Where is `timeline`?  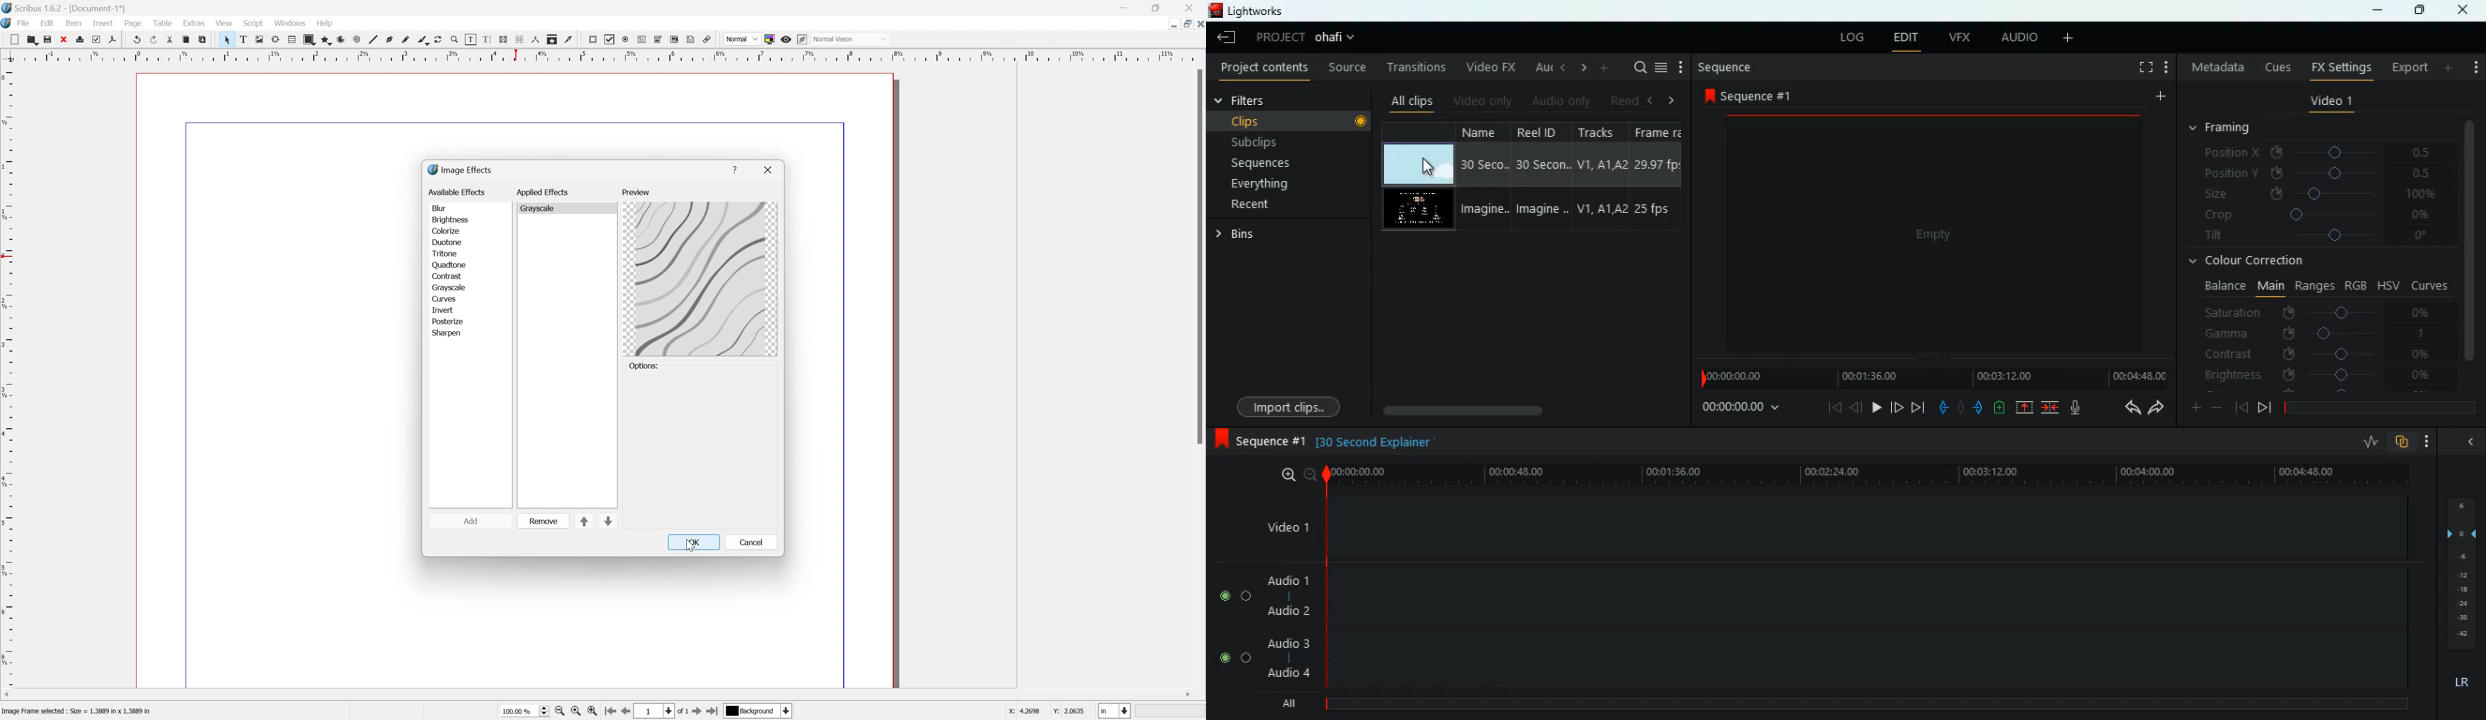
timeline is located at coordinates (2377, 407).